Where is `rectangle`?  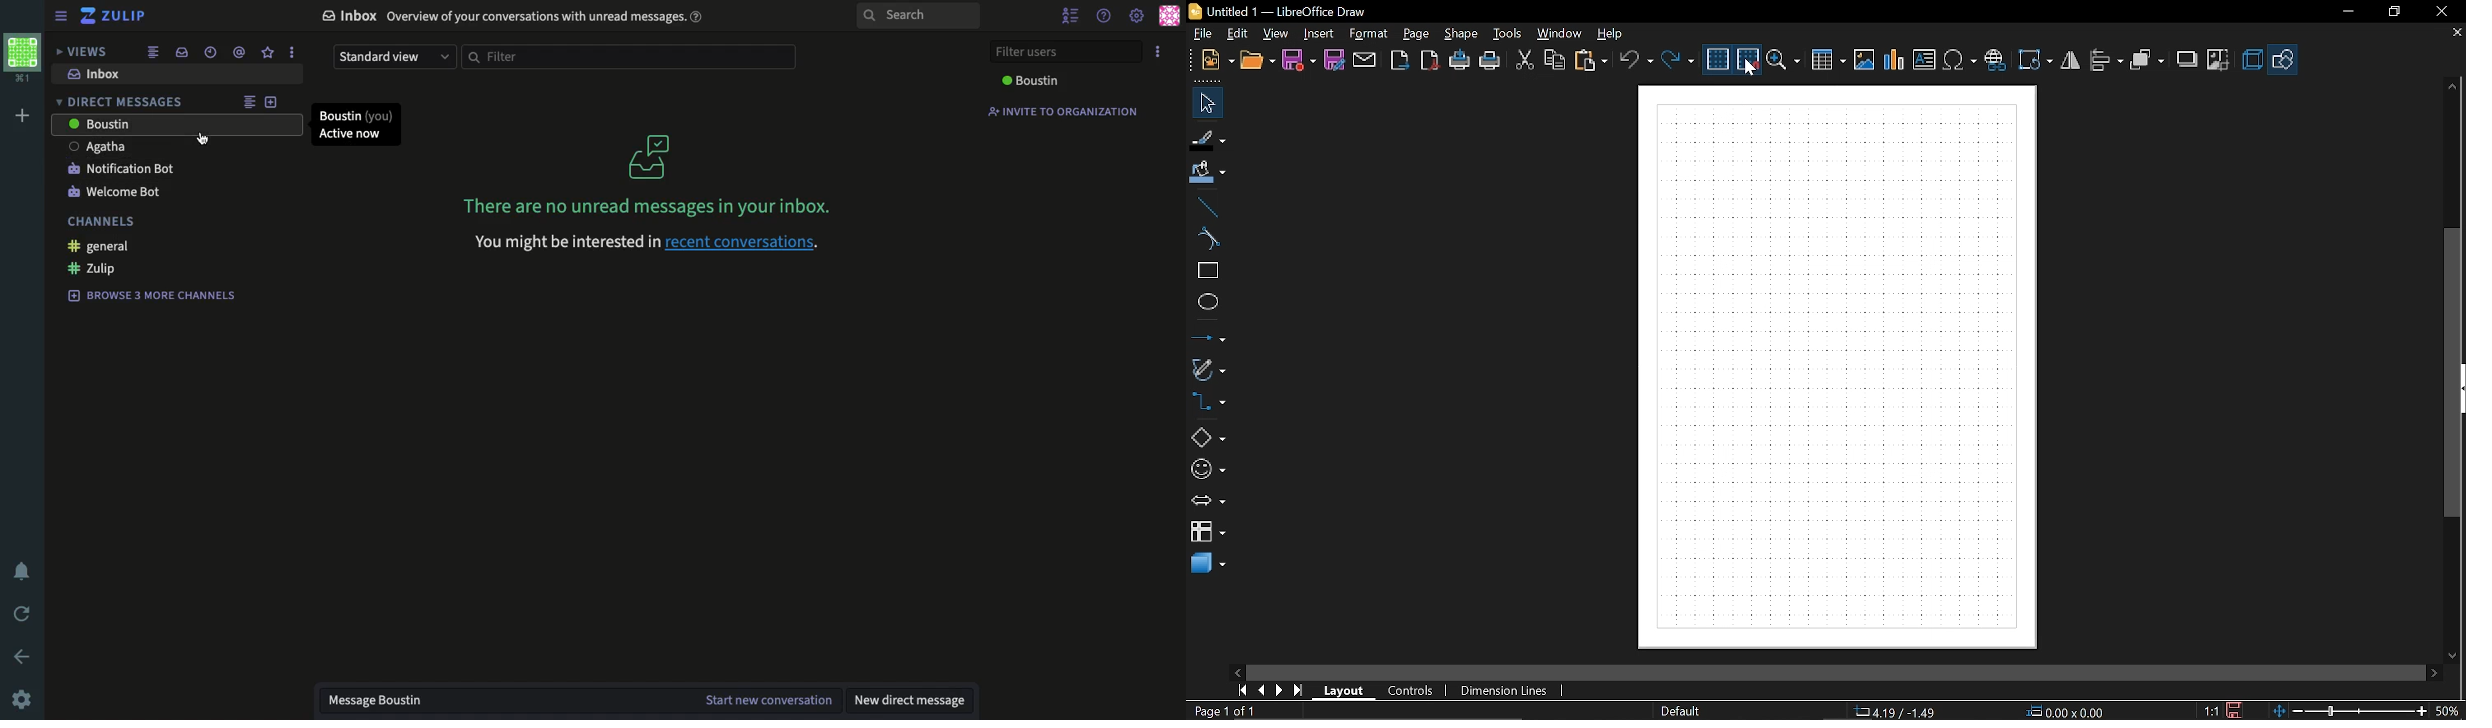
rectangle is located at coordinates (1207, 271).